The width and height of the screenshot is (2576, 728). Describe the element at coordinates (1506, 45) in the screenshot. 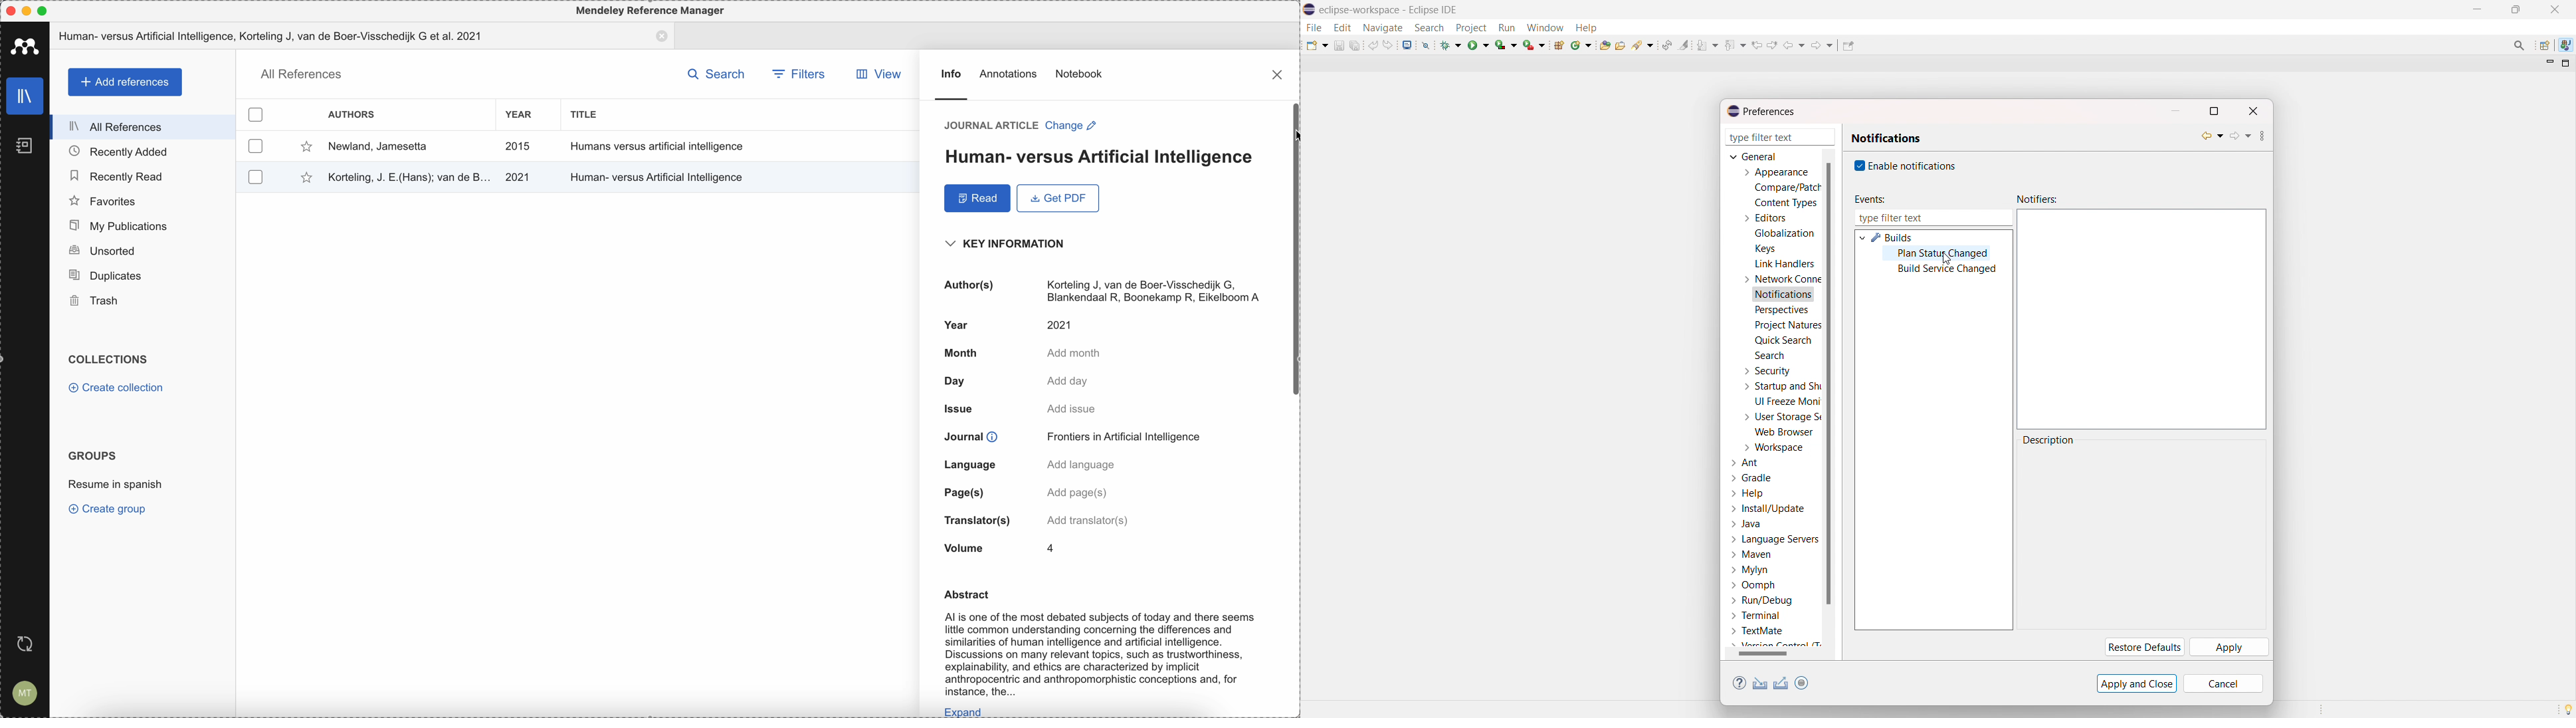

I see `coverage` at that location.